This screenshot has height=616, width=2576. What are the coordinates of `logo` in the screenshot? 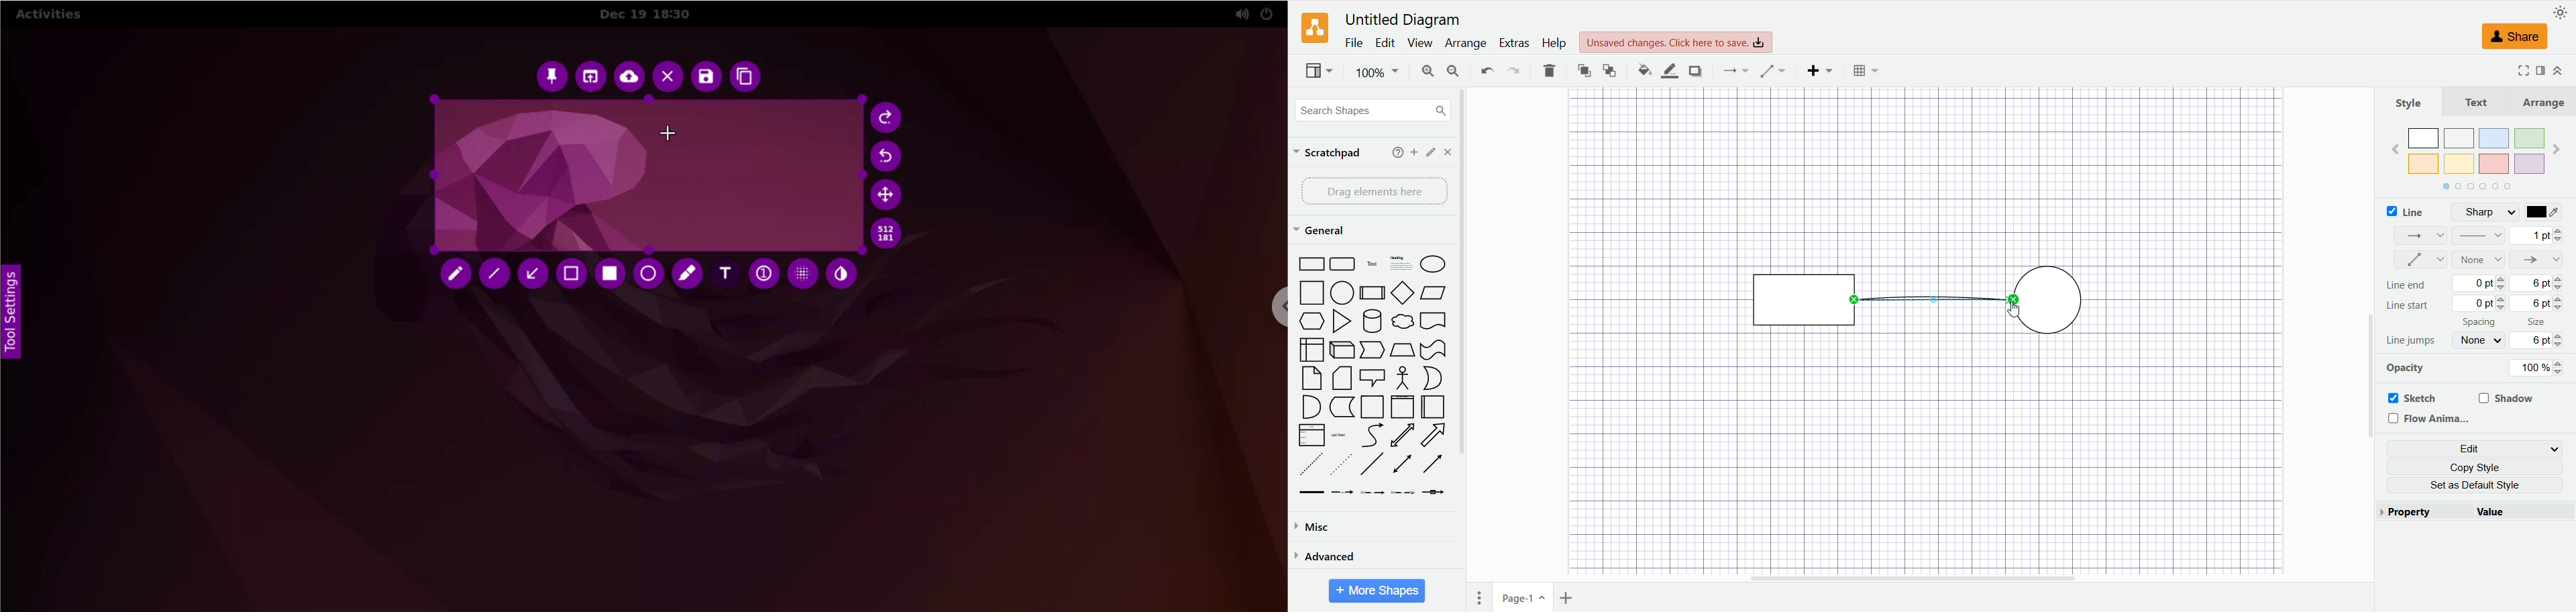 It's located at (1313, 28).